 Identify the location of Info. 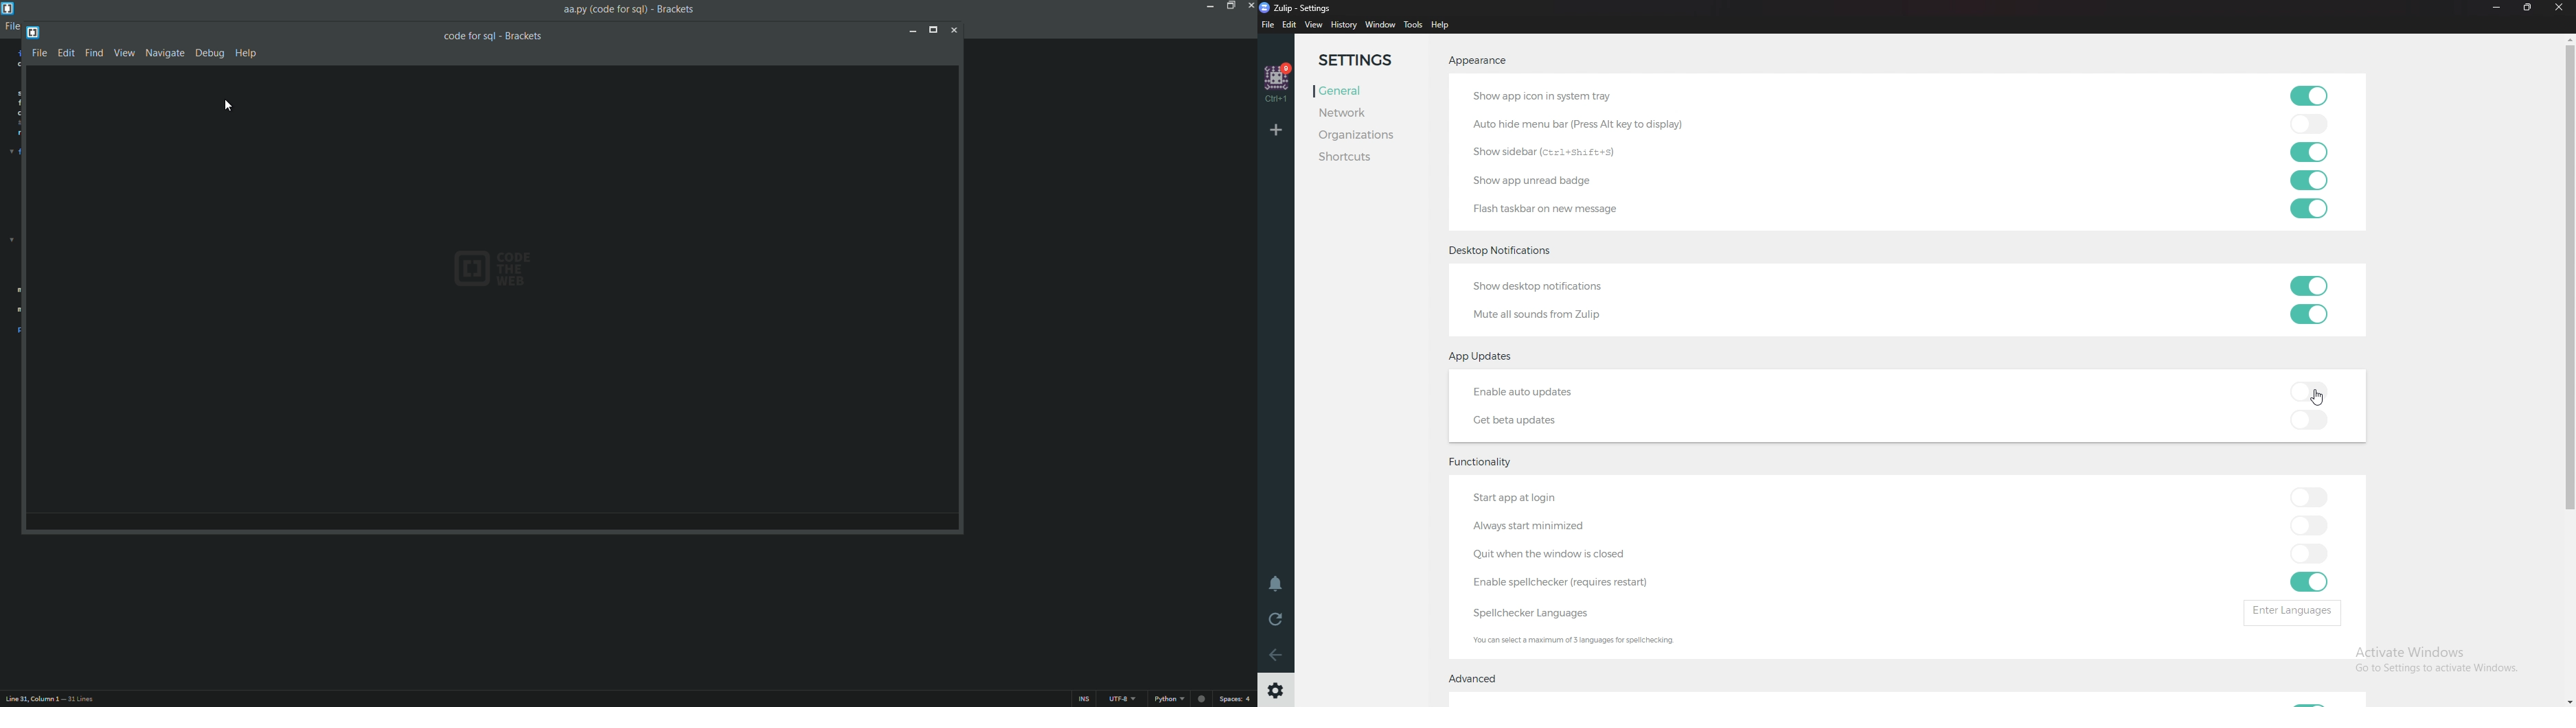
(1593, 641).